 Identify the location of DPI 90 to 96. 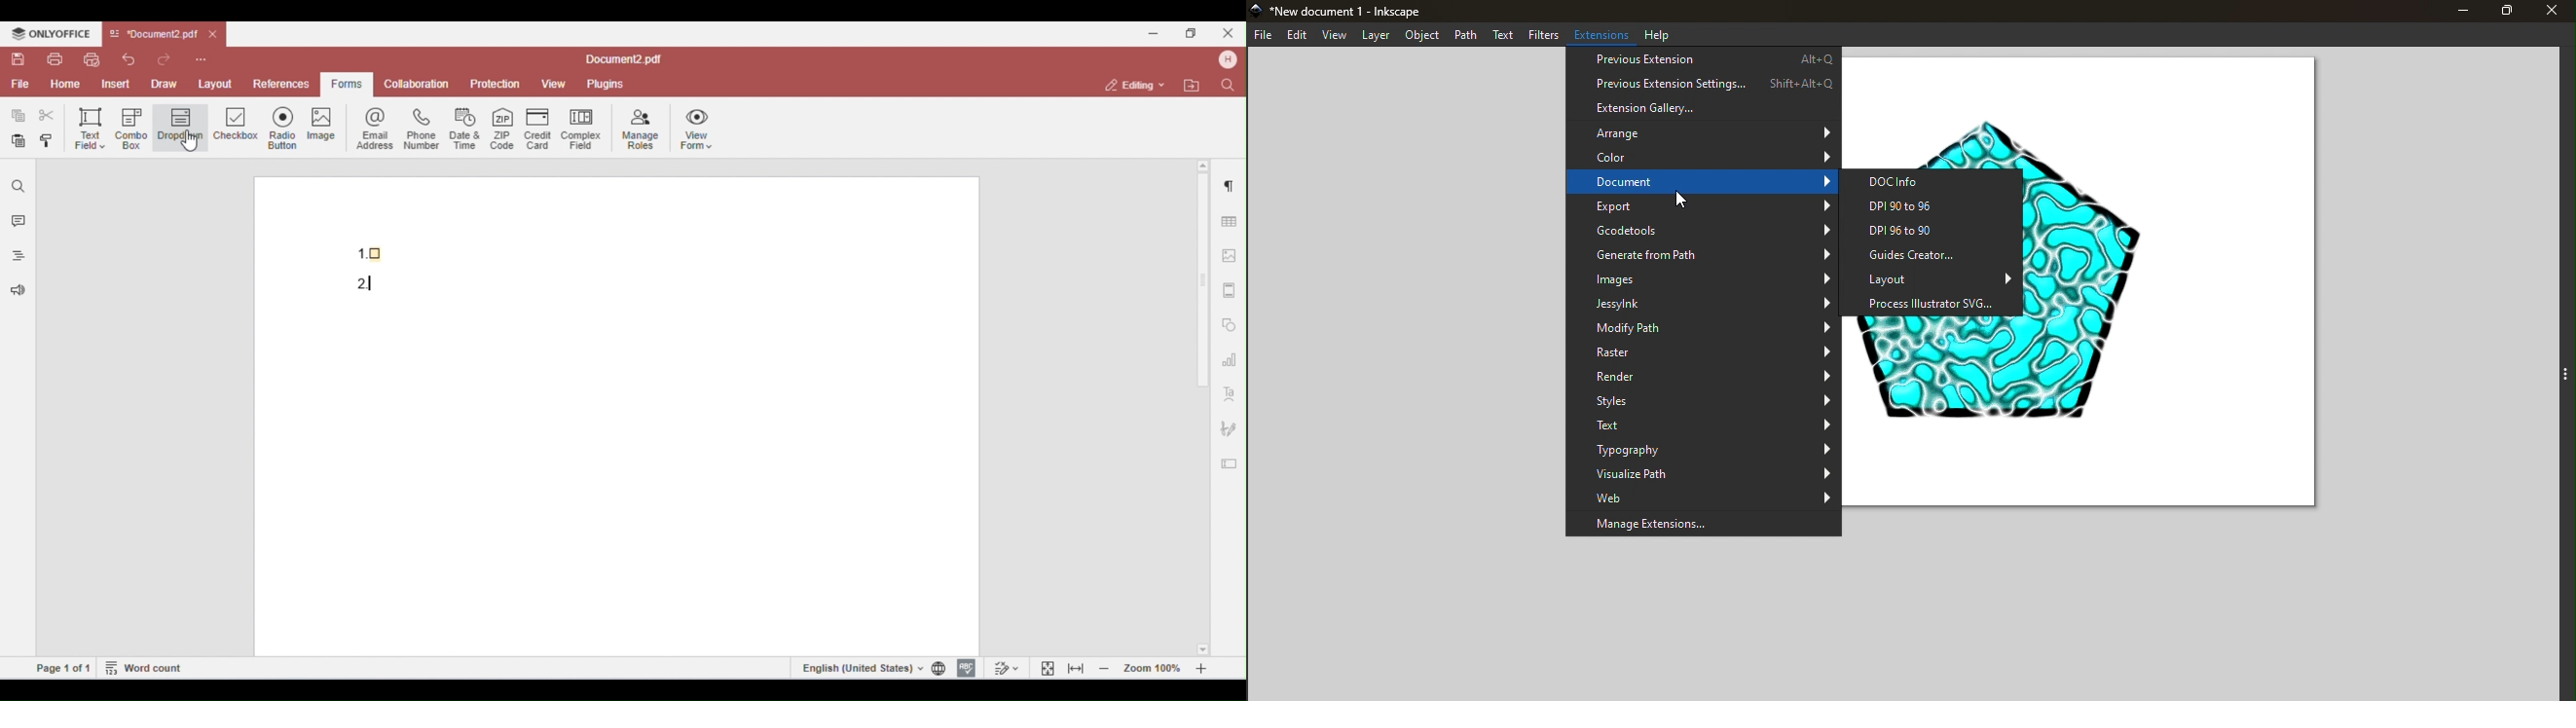
(1937, 205).